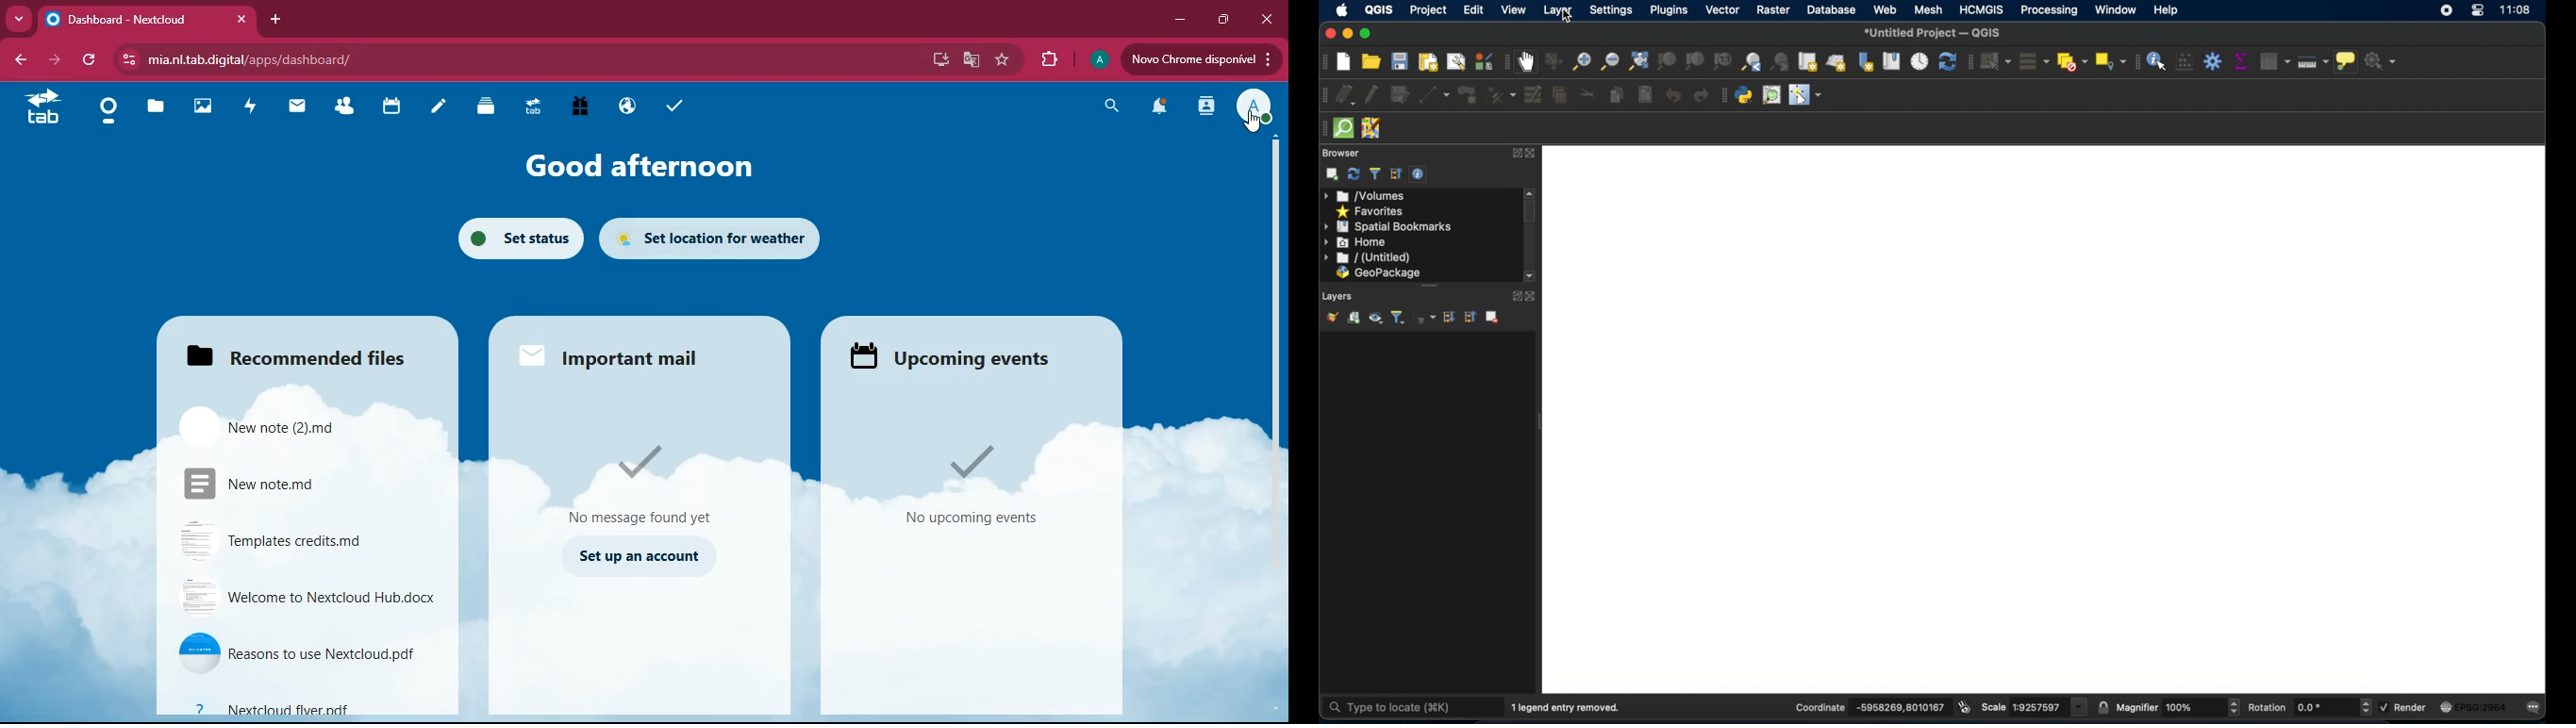 The image size is (2576, 728). Describe the element at coordinates (1005, 60) in the screenshot. I see `favourite` at that location.